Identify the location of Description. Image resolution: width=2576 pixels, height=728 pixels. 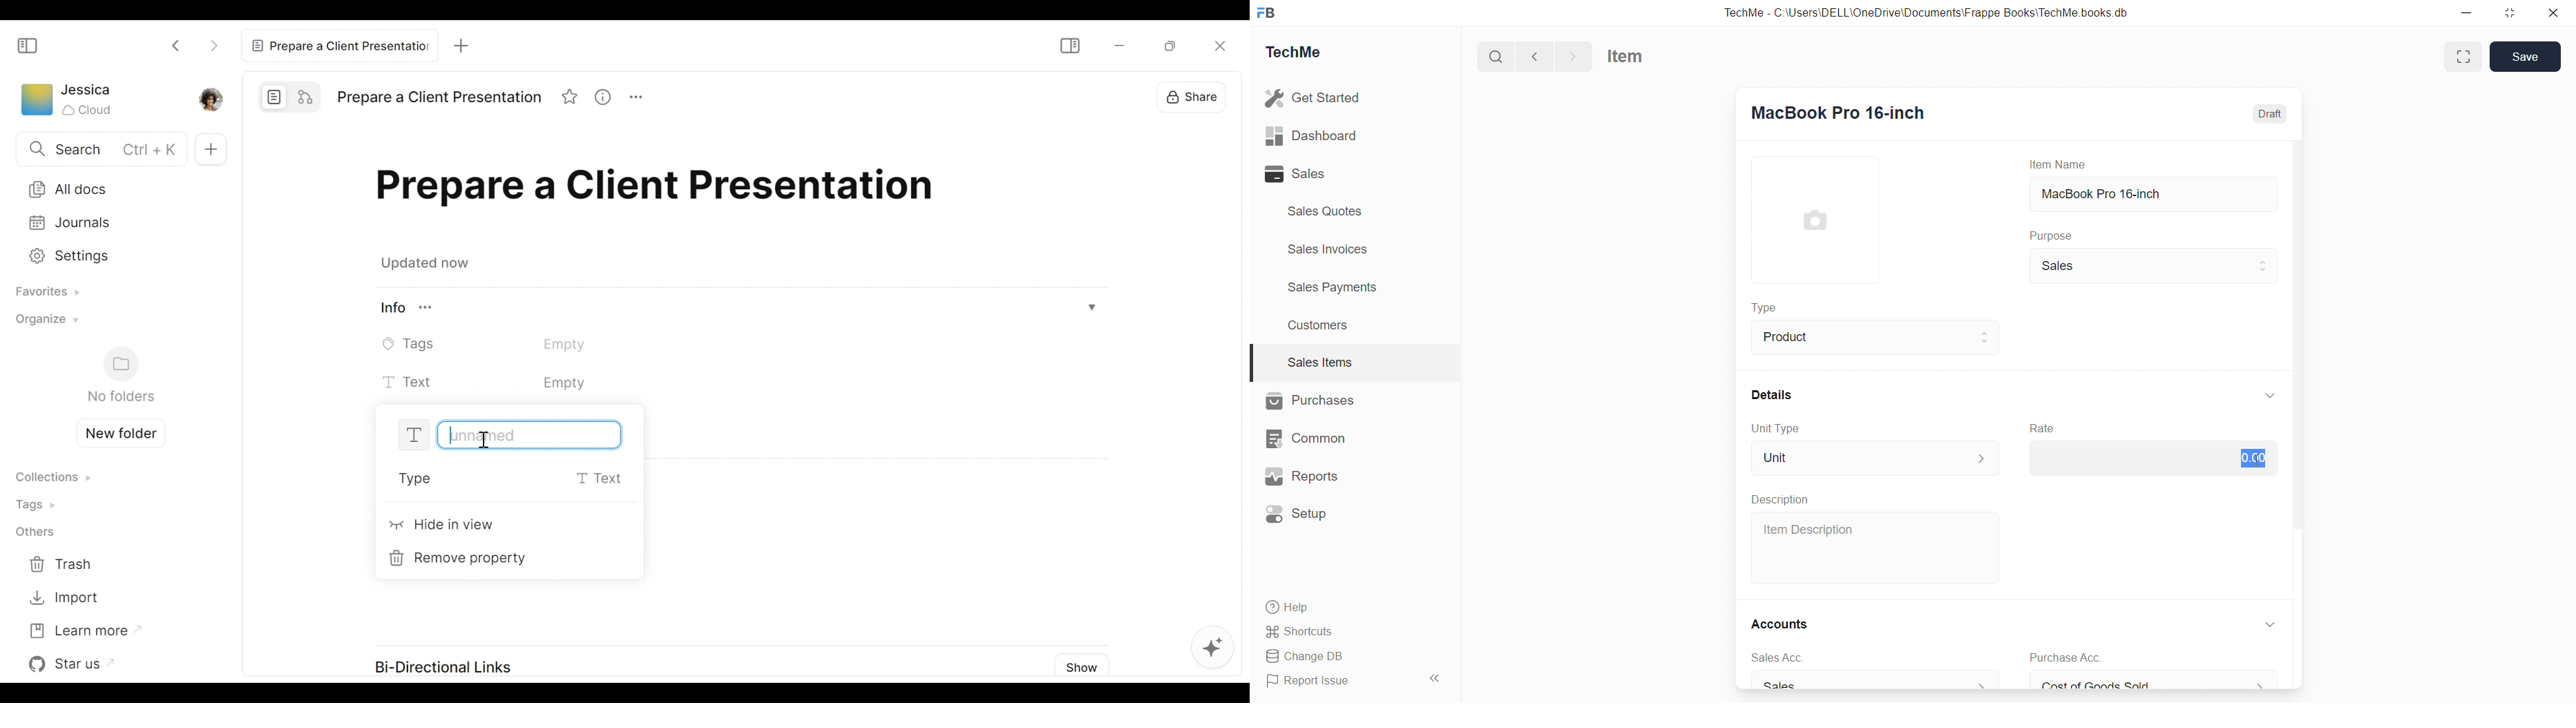
(1783, 499).